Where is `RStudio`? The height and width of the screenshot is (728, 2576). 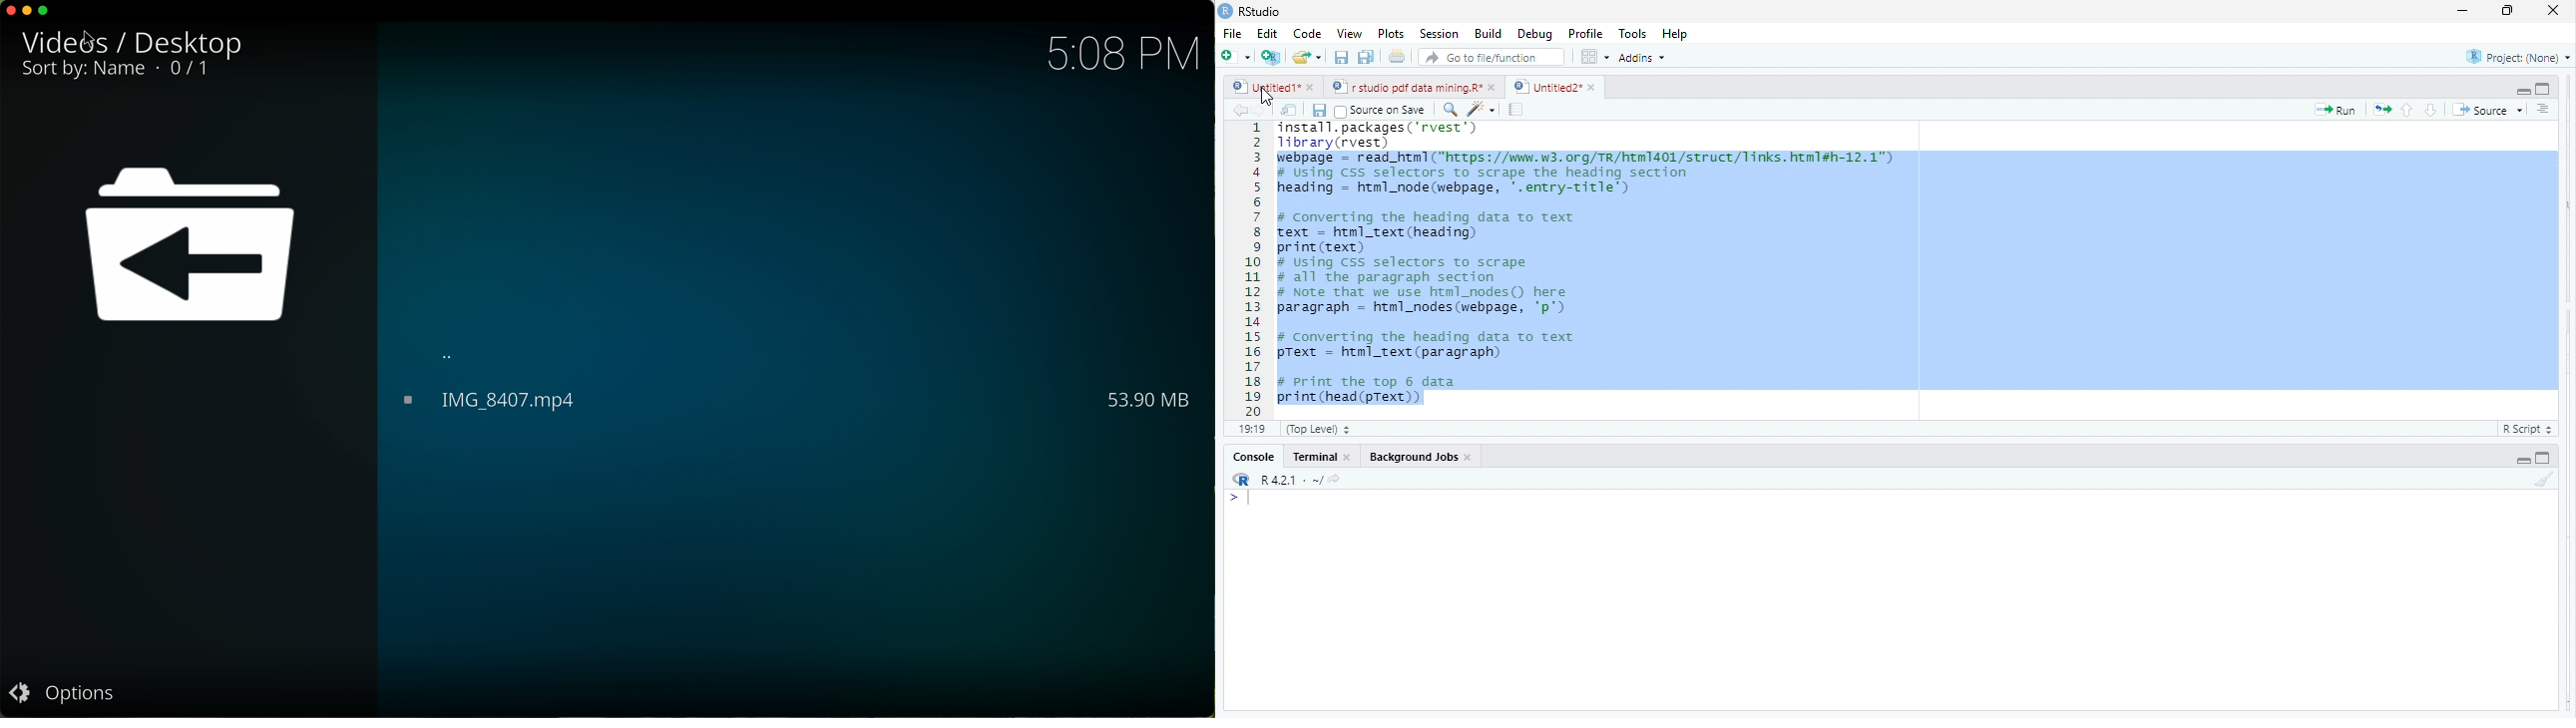 RStudio is located at coordinates (1266, 10).